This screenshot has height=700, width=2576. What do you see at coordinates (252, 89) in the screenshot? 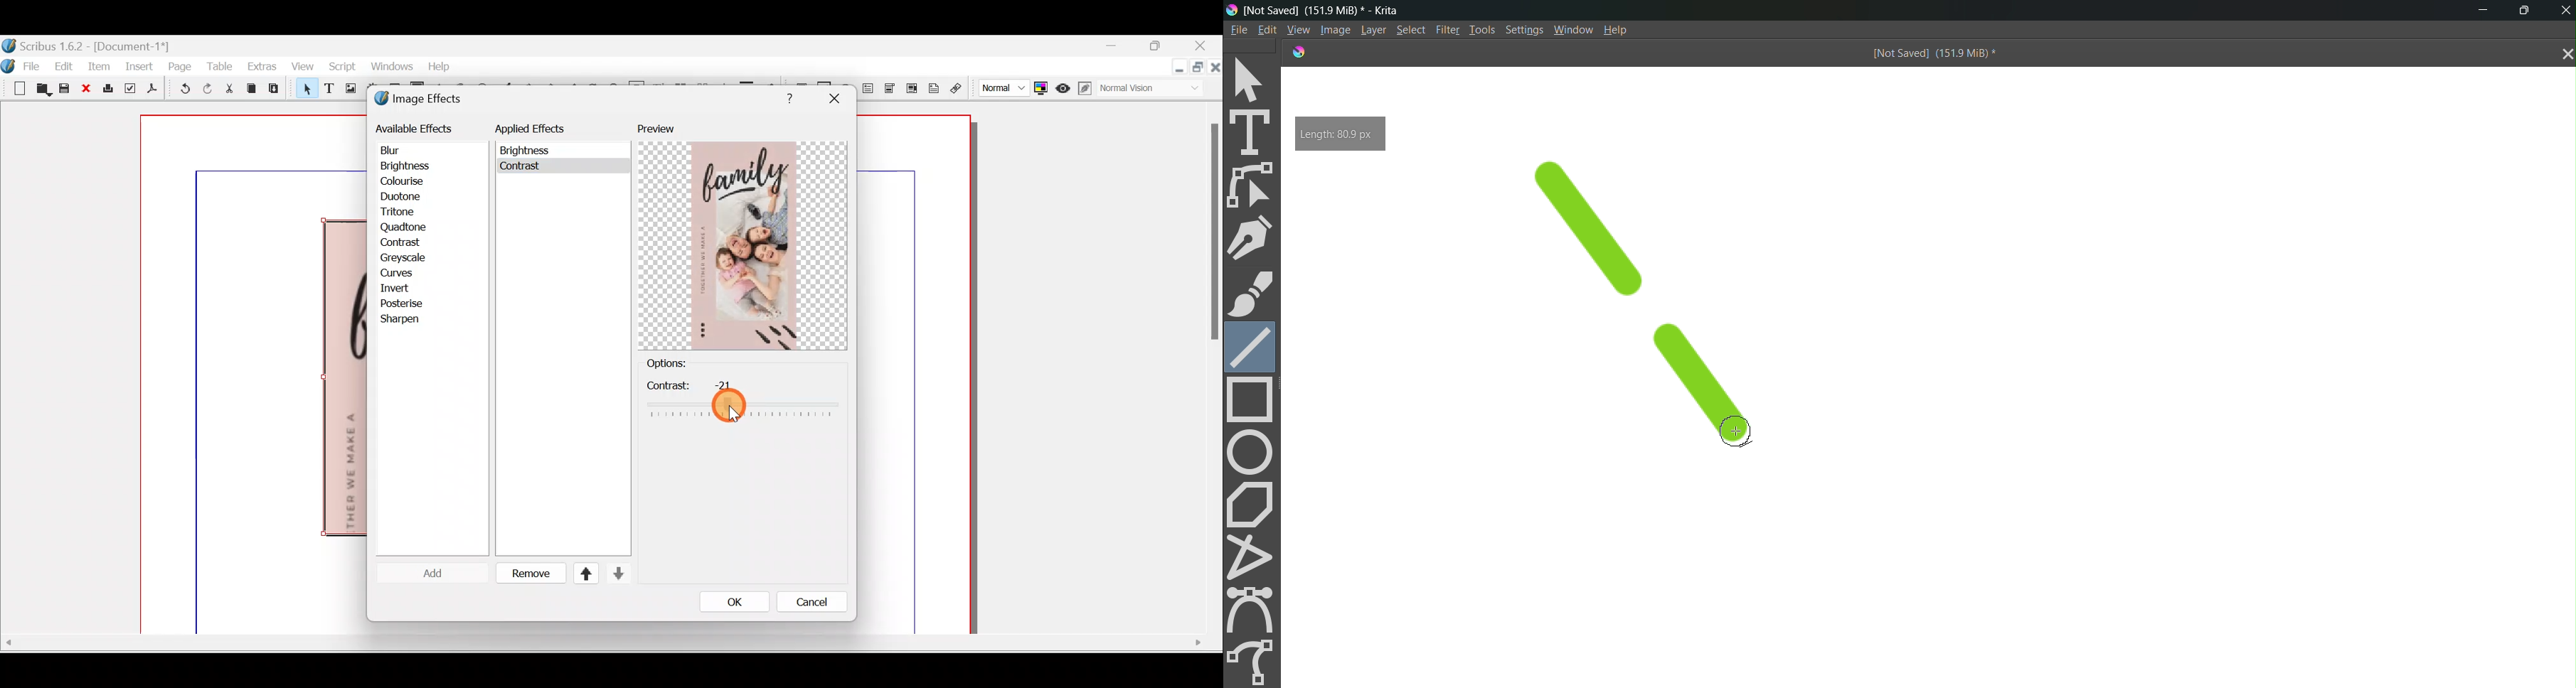
I see `Copy` at bounding box center [252, 89].